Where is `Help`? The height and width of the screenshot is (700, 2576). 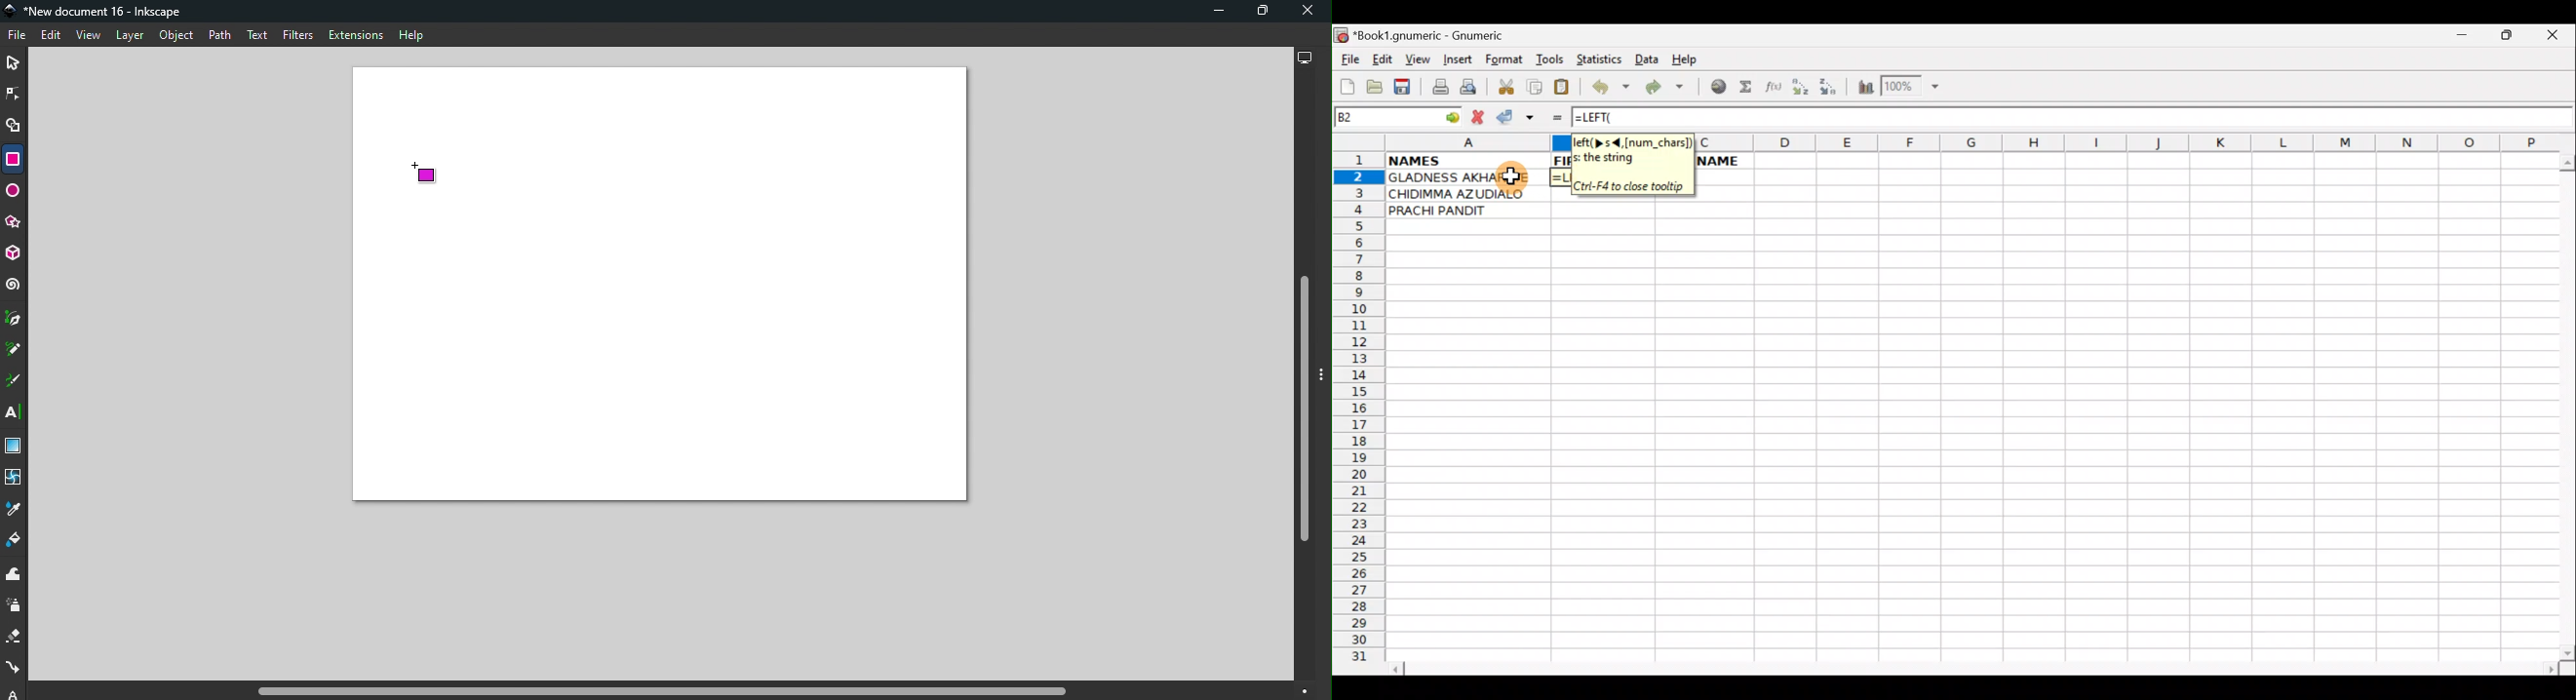 Help is located at coordinates (1685, 60).